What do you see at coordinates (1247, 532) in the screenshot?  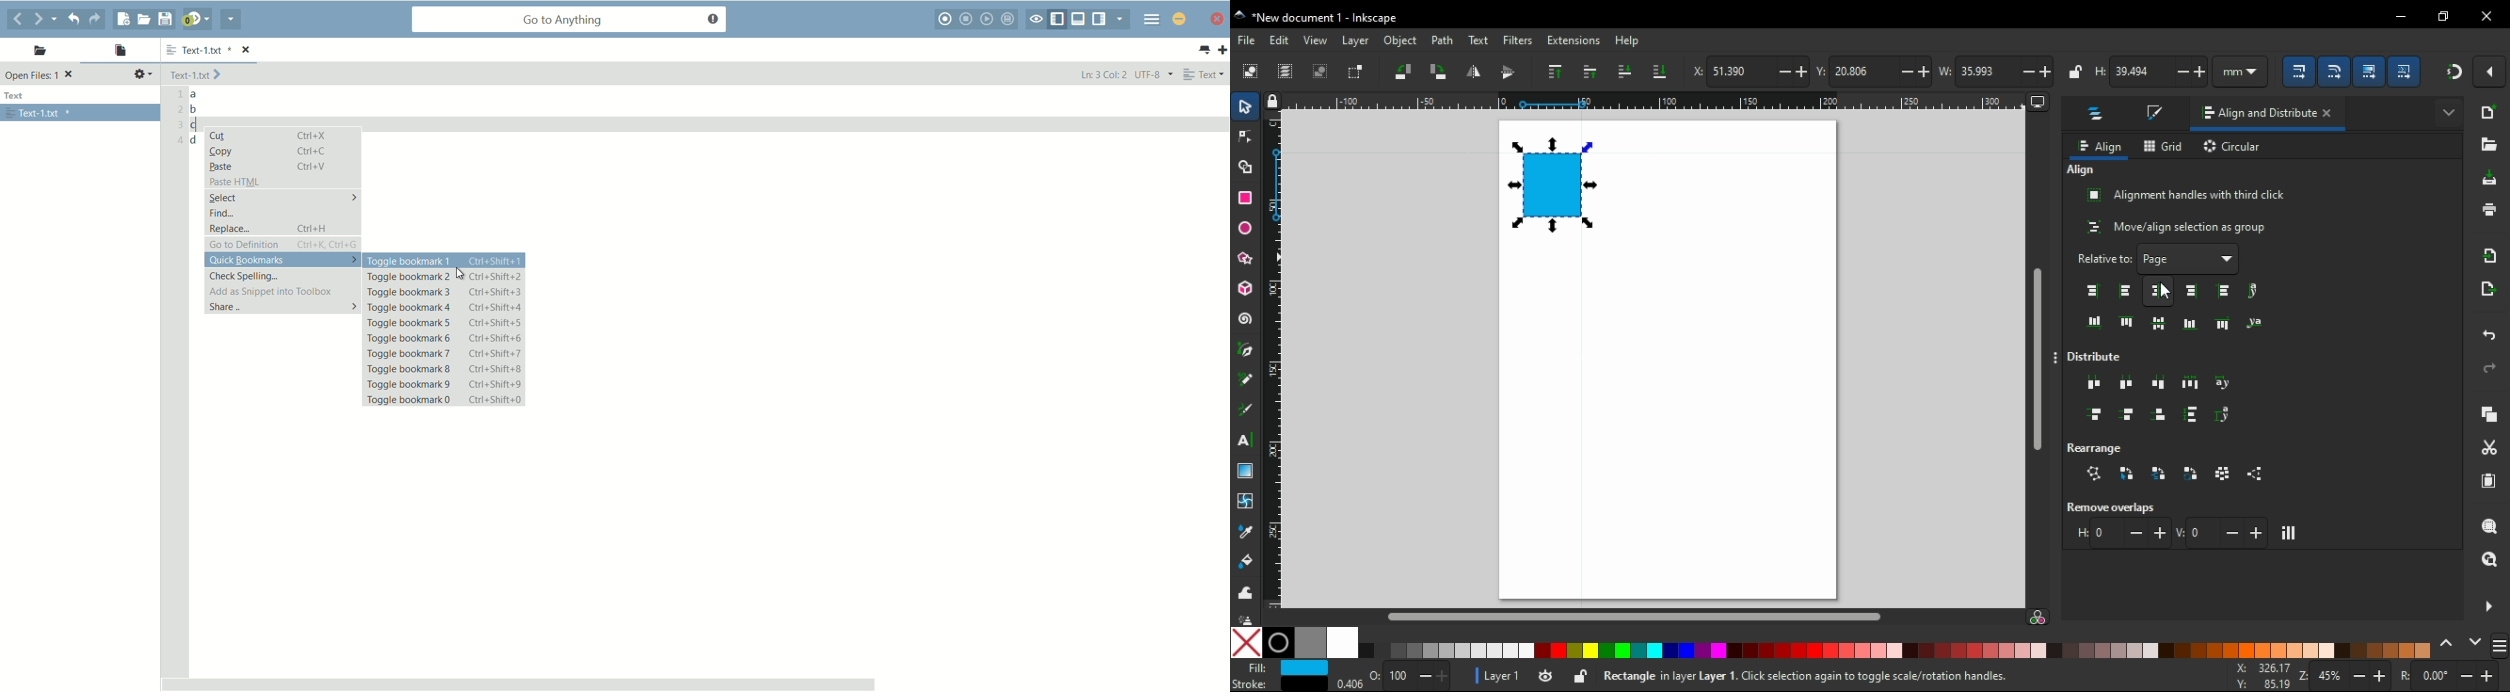 I see `dropper tool` at bounding box center [1247, 532].